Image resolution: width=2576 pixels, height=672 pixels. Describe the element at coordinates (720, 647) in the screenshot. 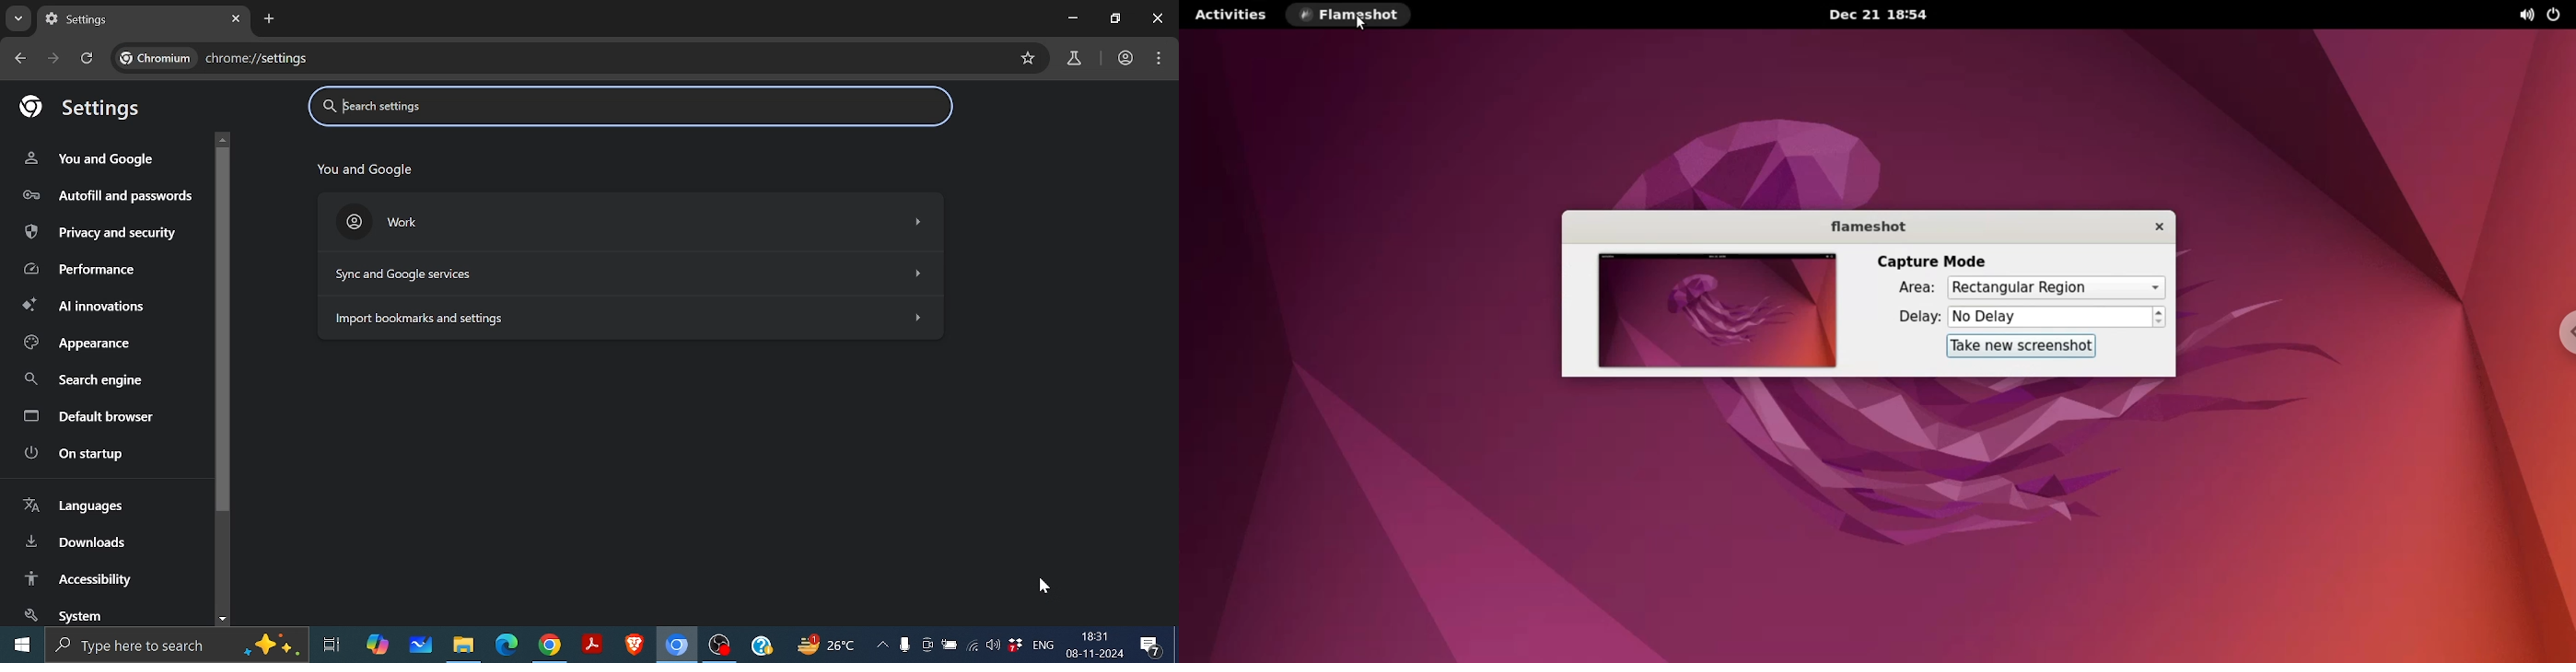

I see `obs studio` at that location.